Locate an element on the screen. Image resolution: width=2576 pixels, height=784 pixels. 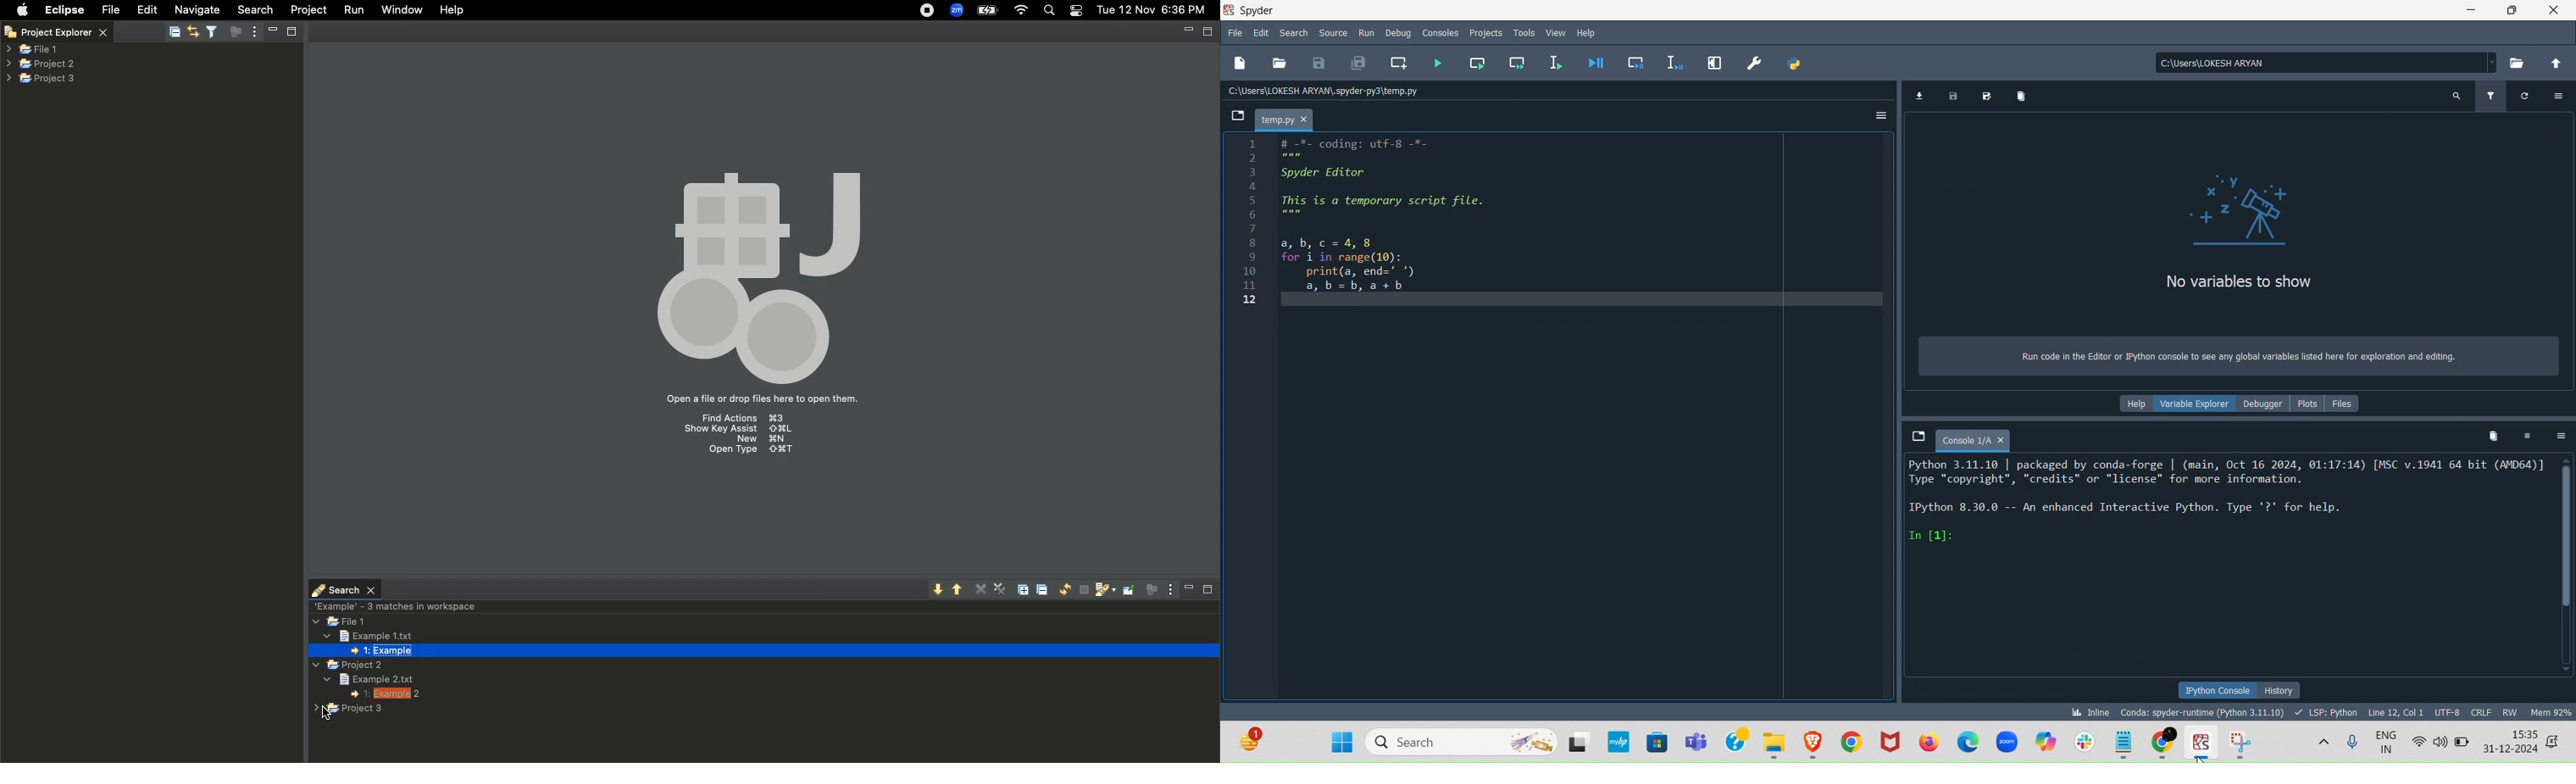
PYTHONPATH manager is located at coordinates (1792, 63).